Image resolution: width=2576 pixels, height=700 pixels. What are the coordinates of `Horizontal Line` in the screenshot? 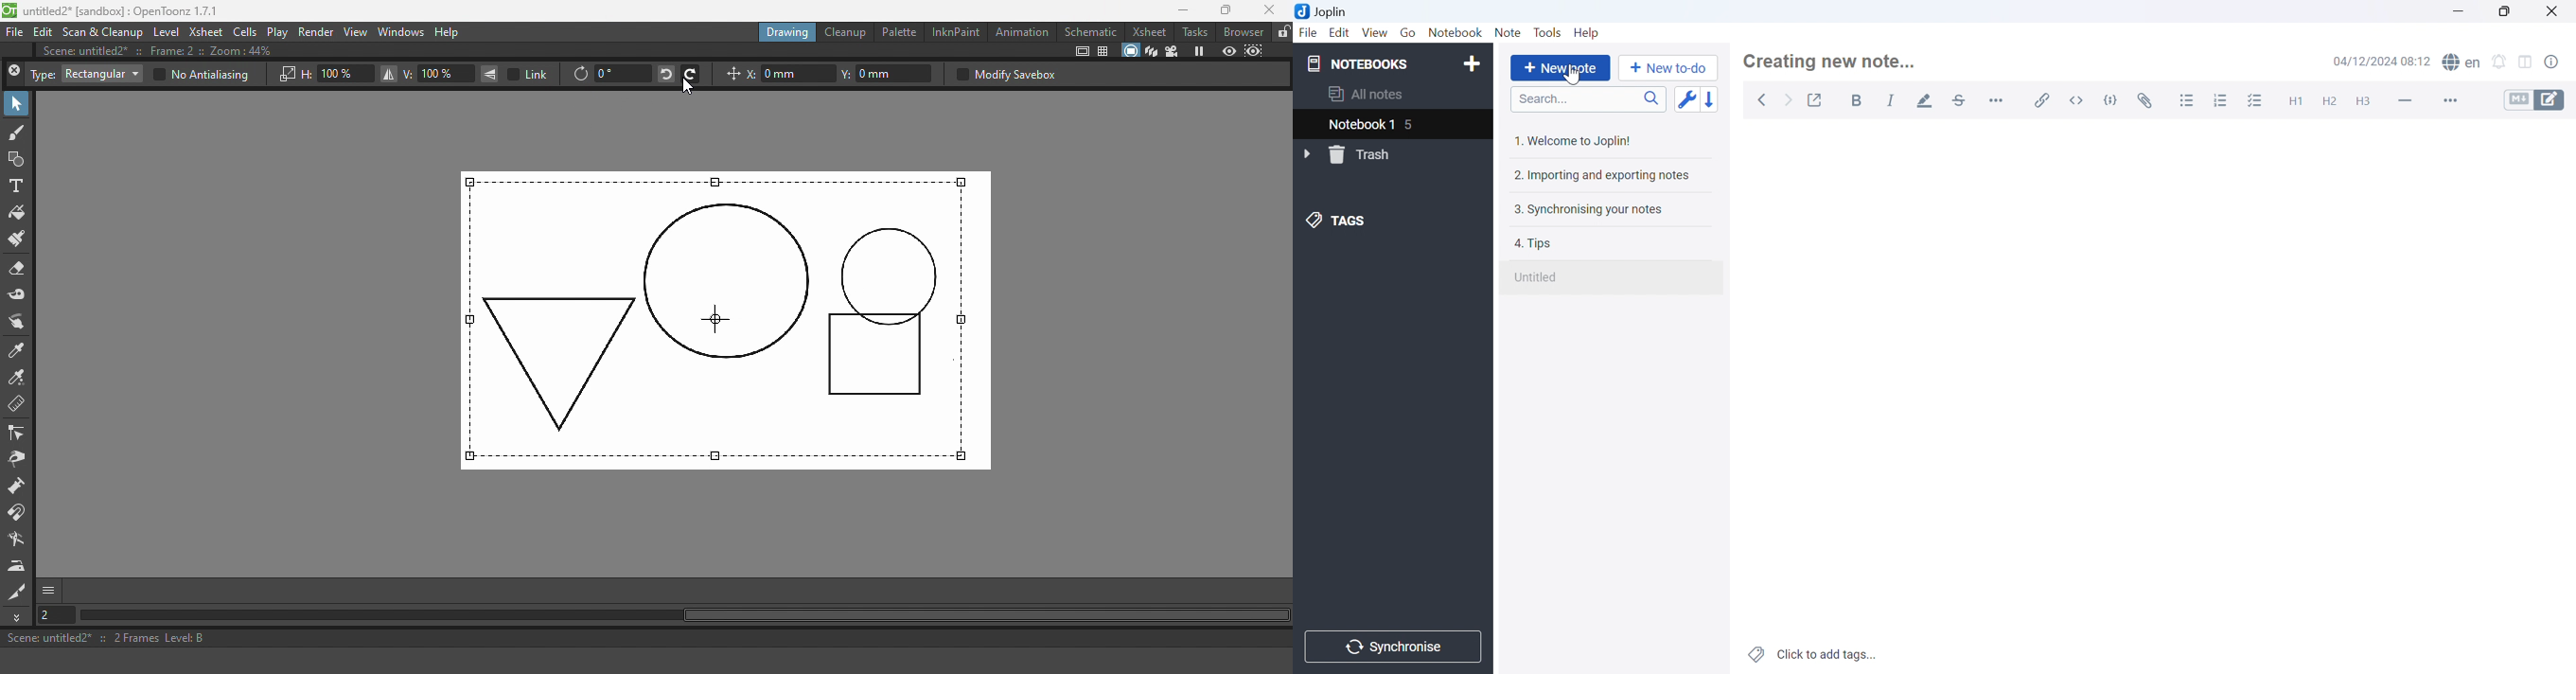 It's located at (2404, 101).